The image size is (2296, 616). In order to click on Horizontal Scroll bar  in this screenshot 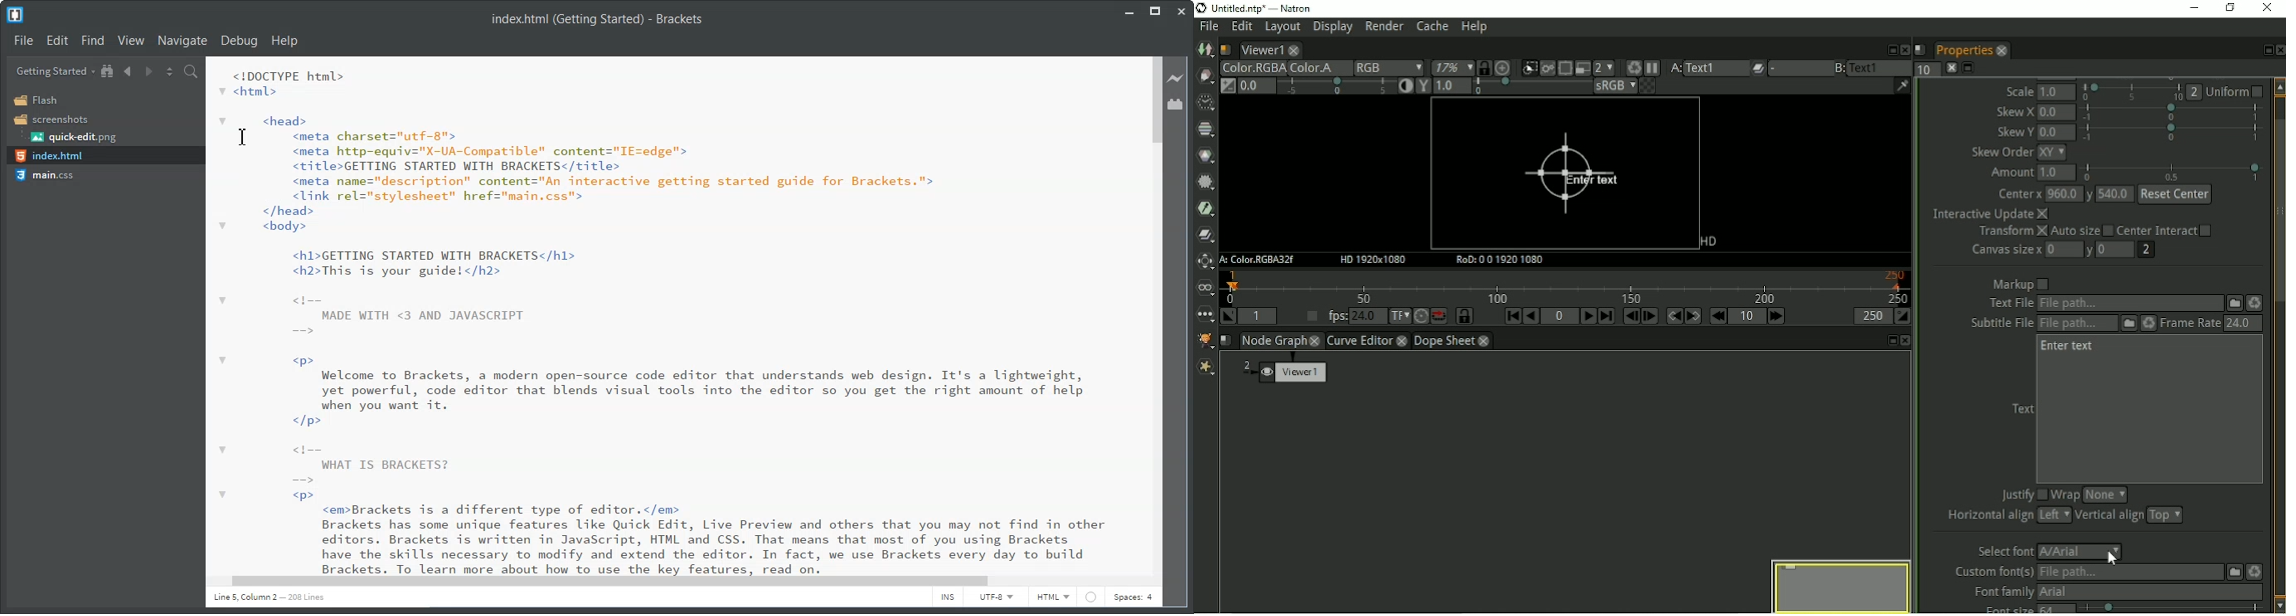, I will do `click(674, 582)`.